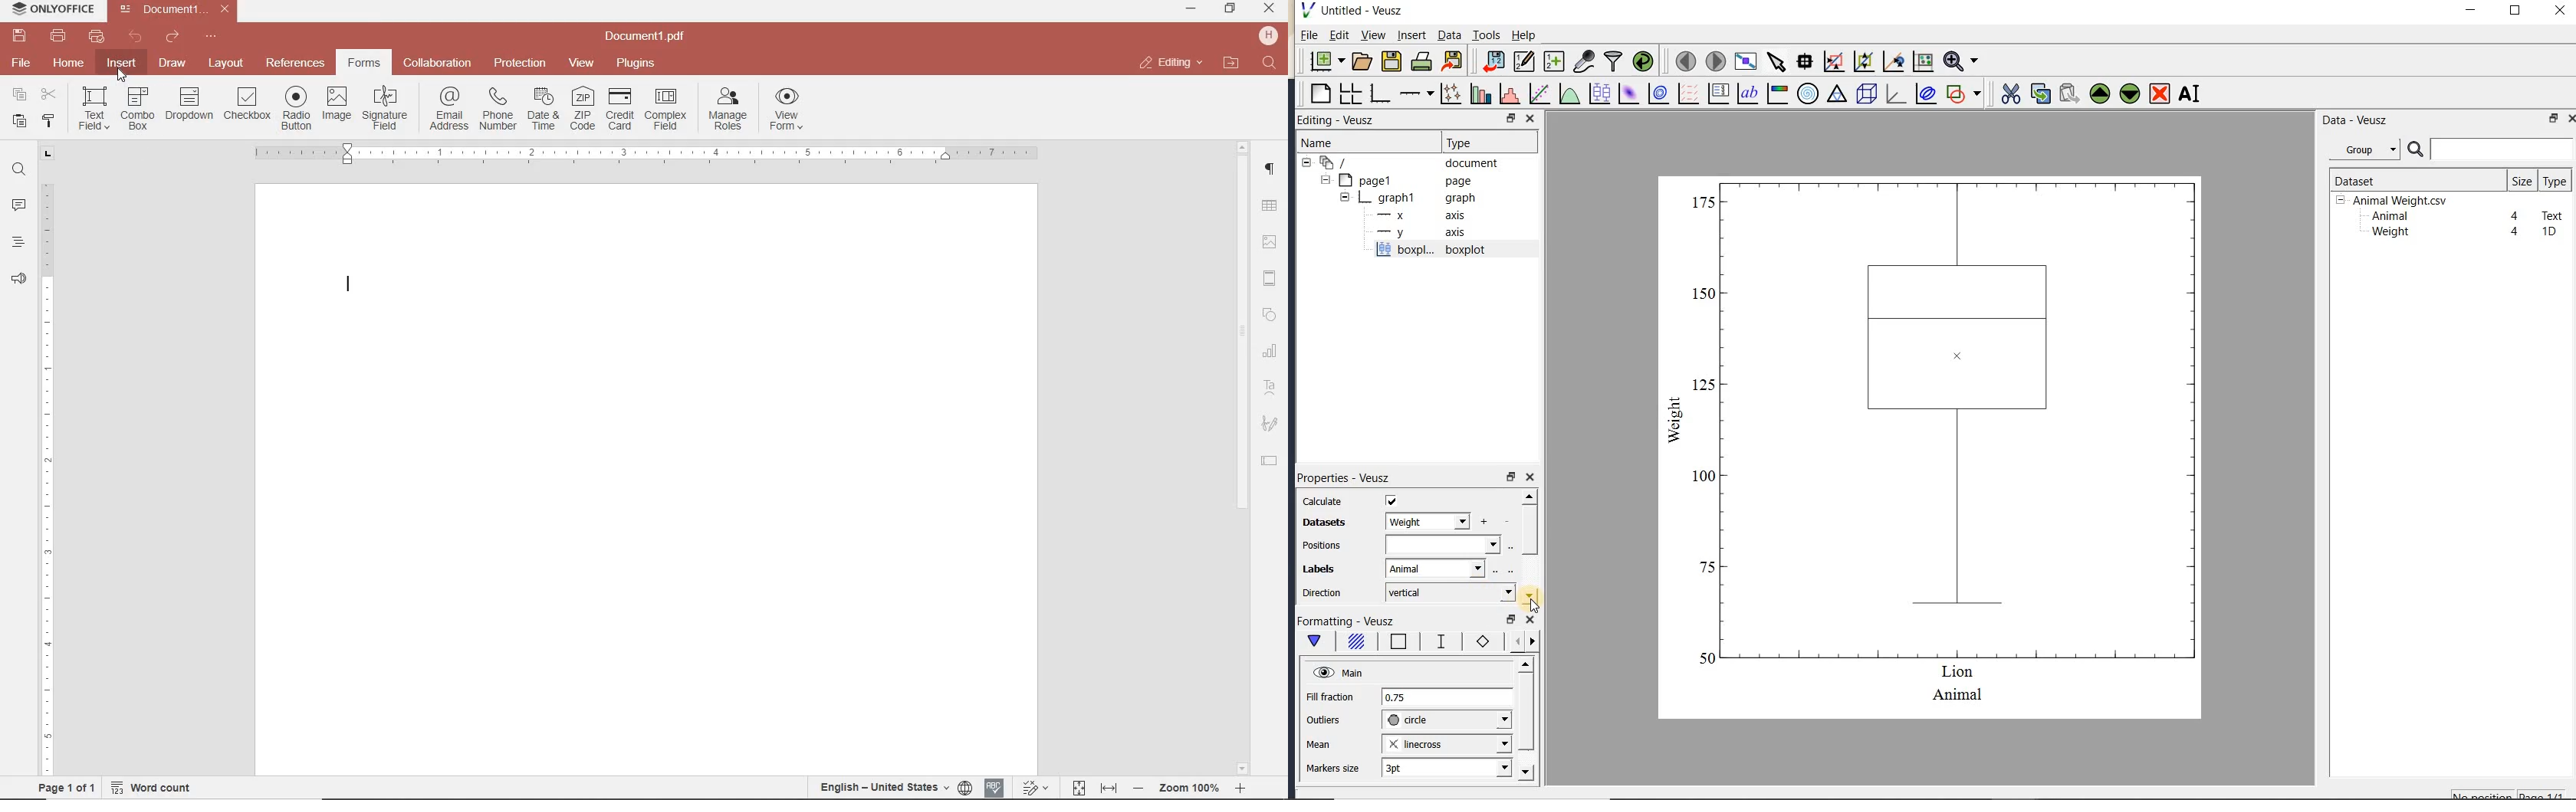 This screenshot has width=2576, height=812. What do you see at coordinates (1509, 93) in the screenshot?
I see `histogram of a dataset` at bounding box center [1509, 93].